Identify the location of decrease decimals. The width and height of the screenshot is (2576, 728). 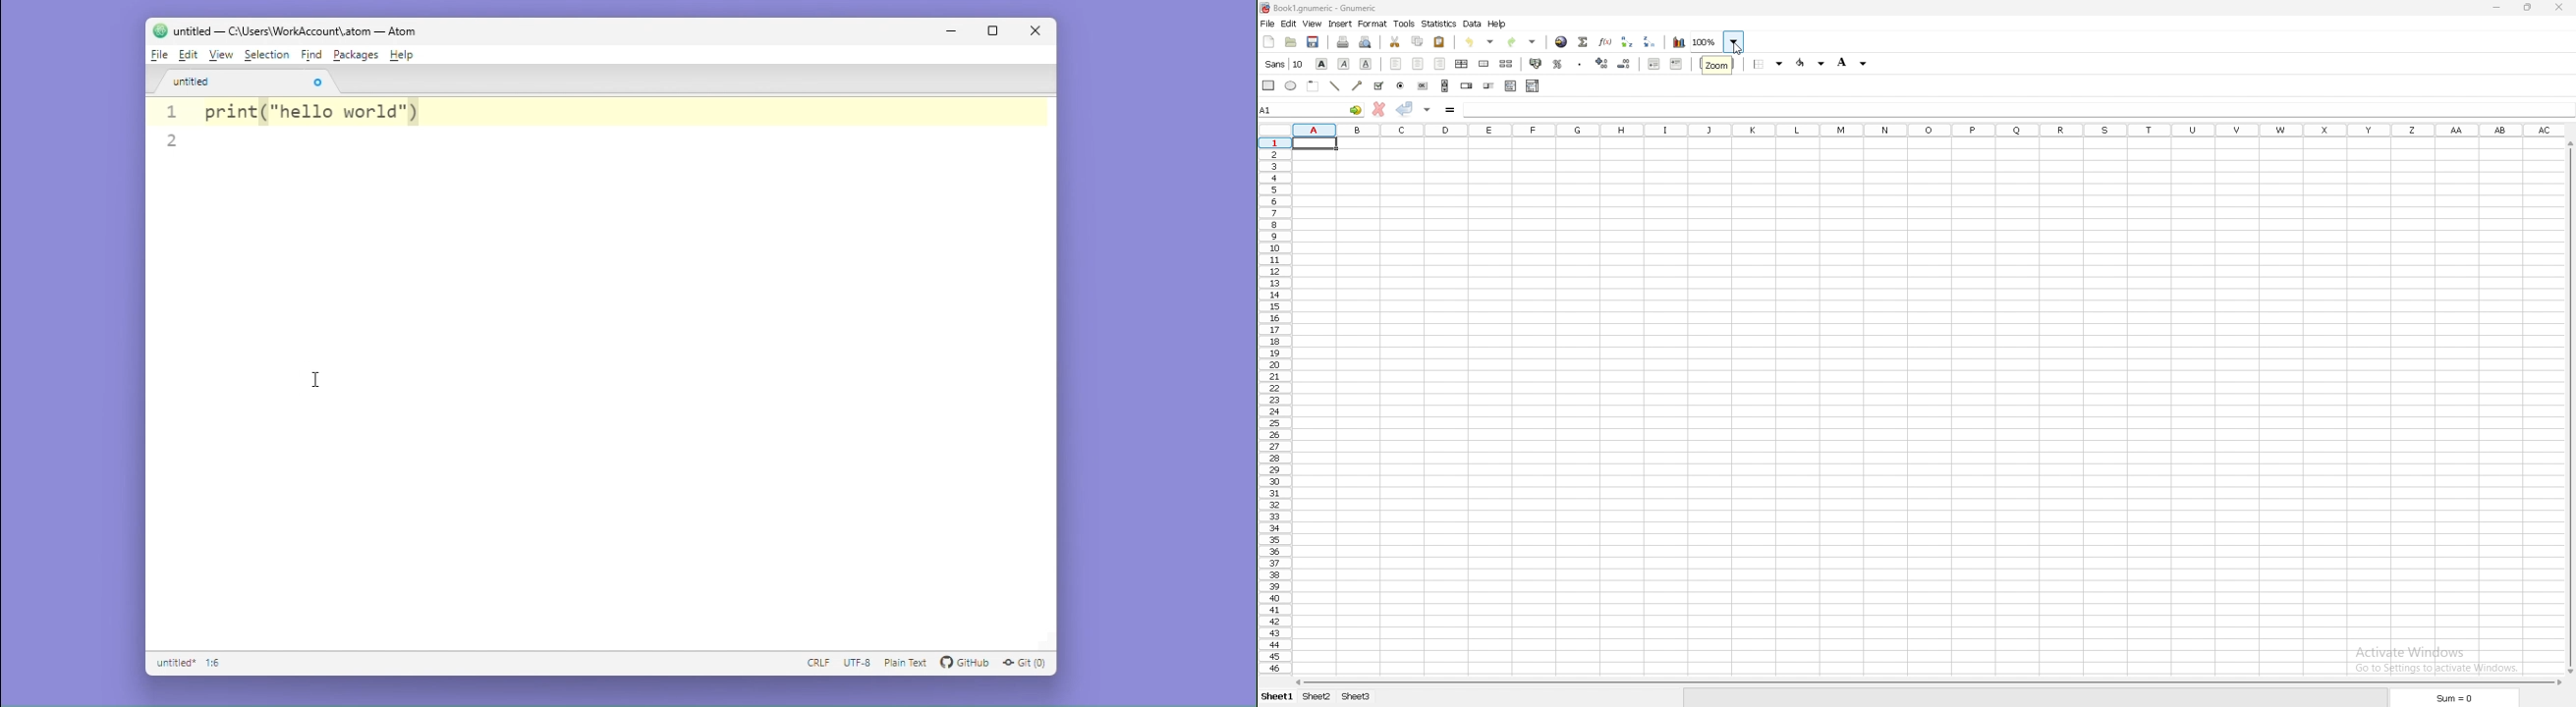
(1625, 63).